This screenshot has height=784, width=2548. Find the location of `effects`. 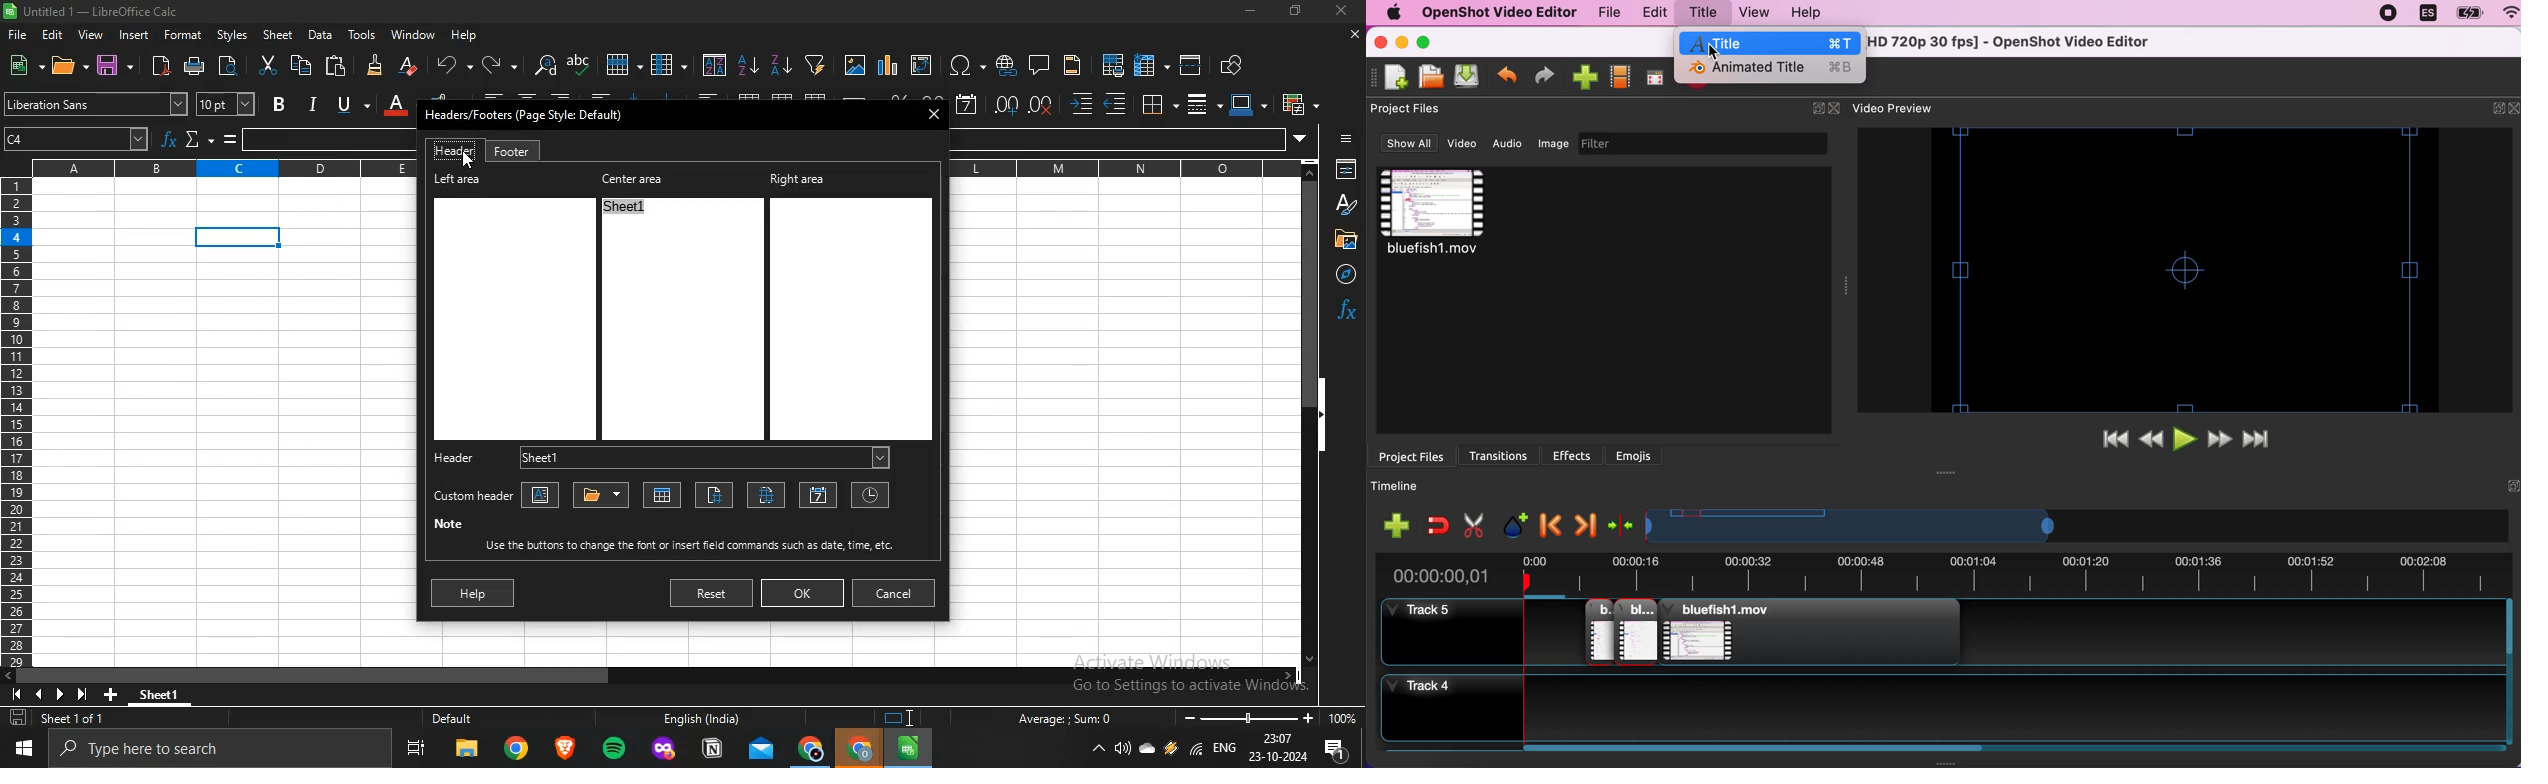

effects is located at coordinates (1576, 453).